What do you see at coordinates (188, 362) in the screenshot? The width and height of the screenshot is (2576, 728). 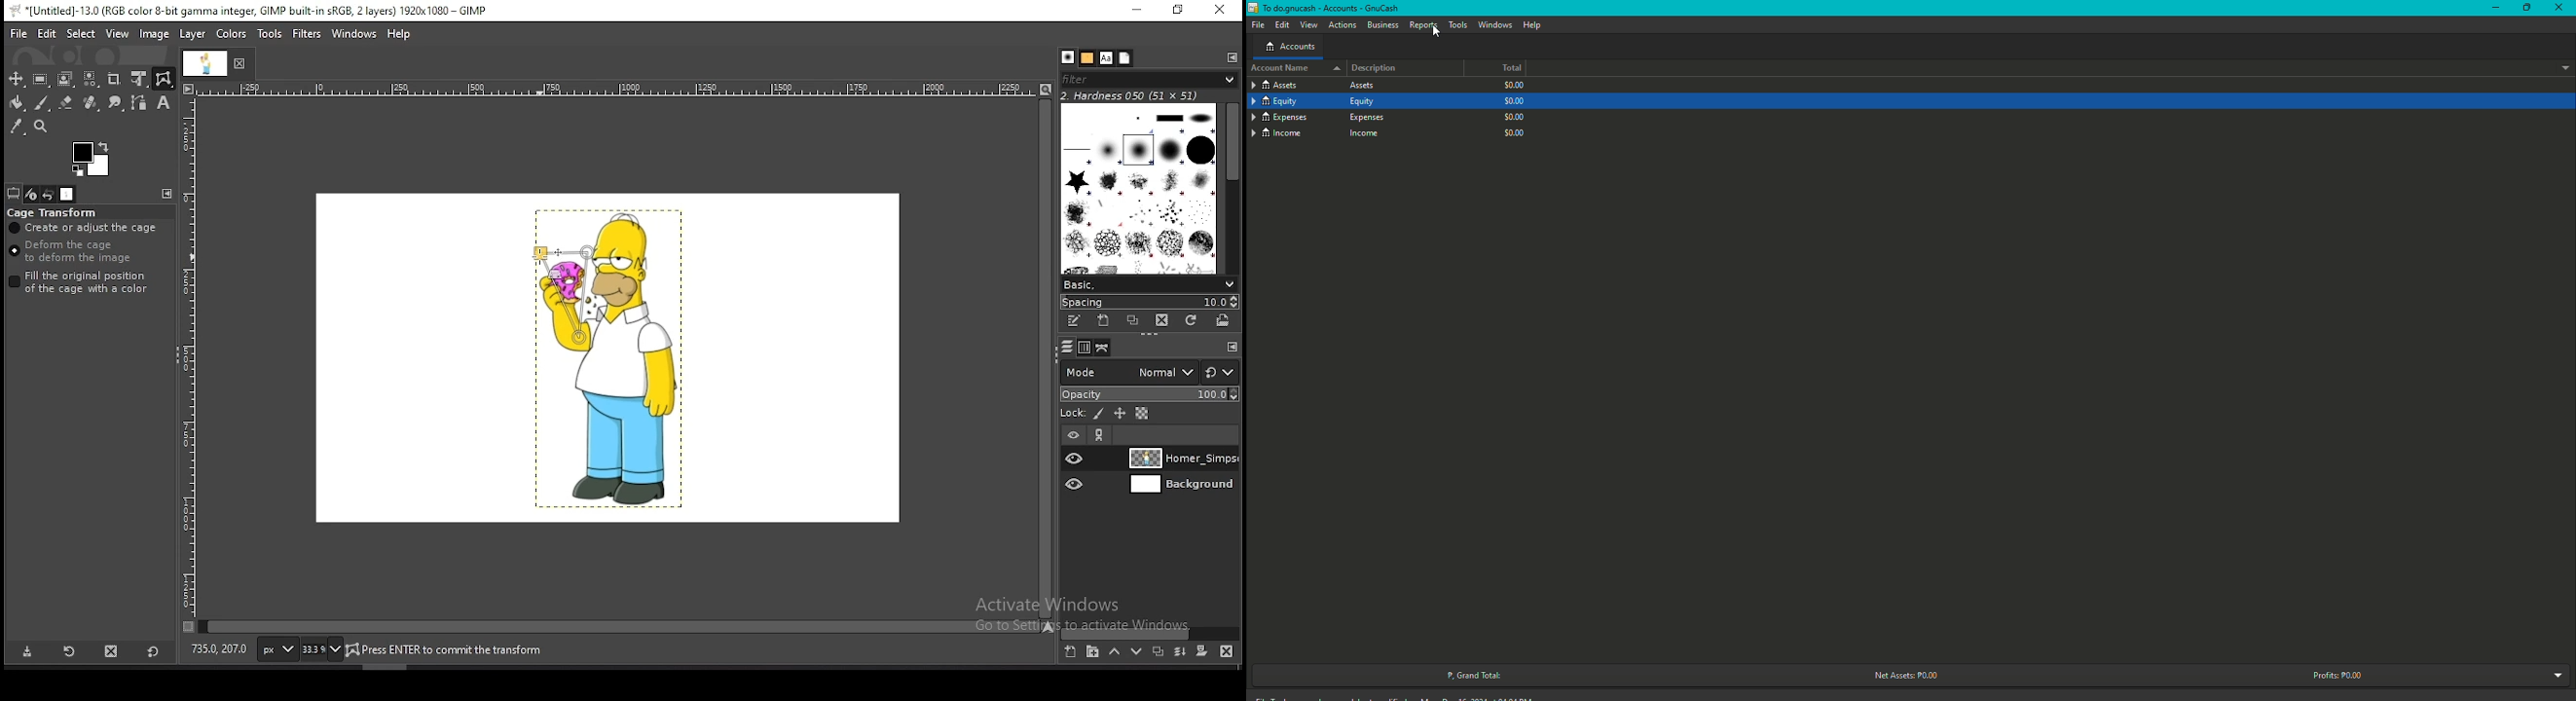 I see `scale` at bounding box center [188, 362].